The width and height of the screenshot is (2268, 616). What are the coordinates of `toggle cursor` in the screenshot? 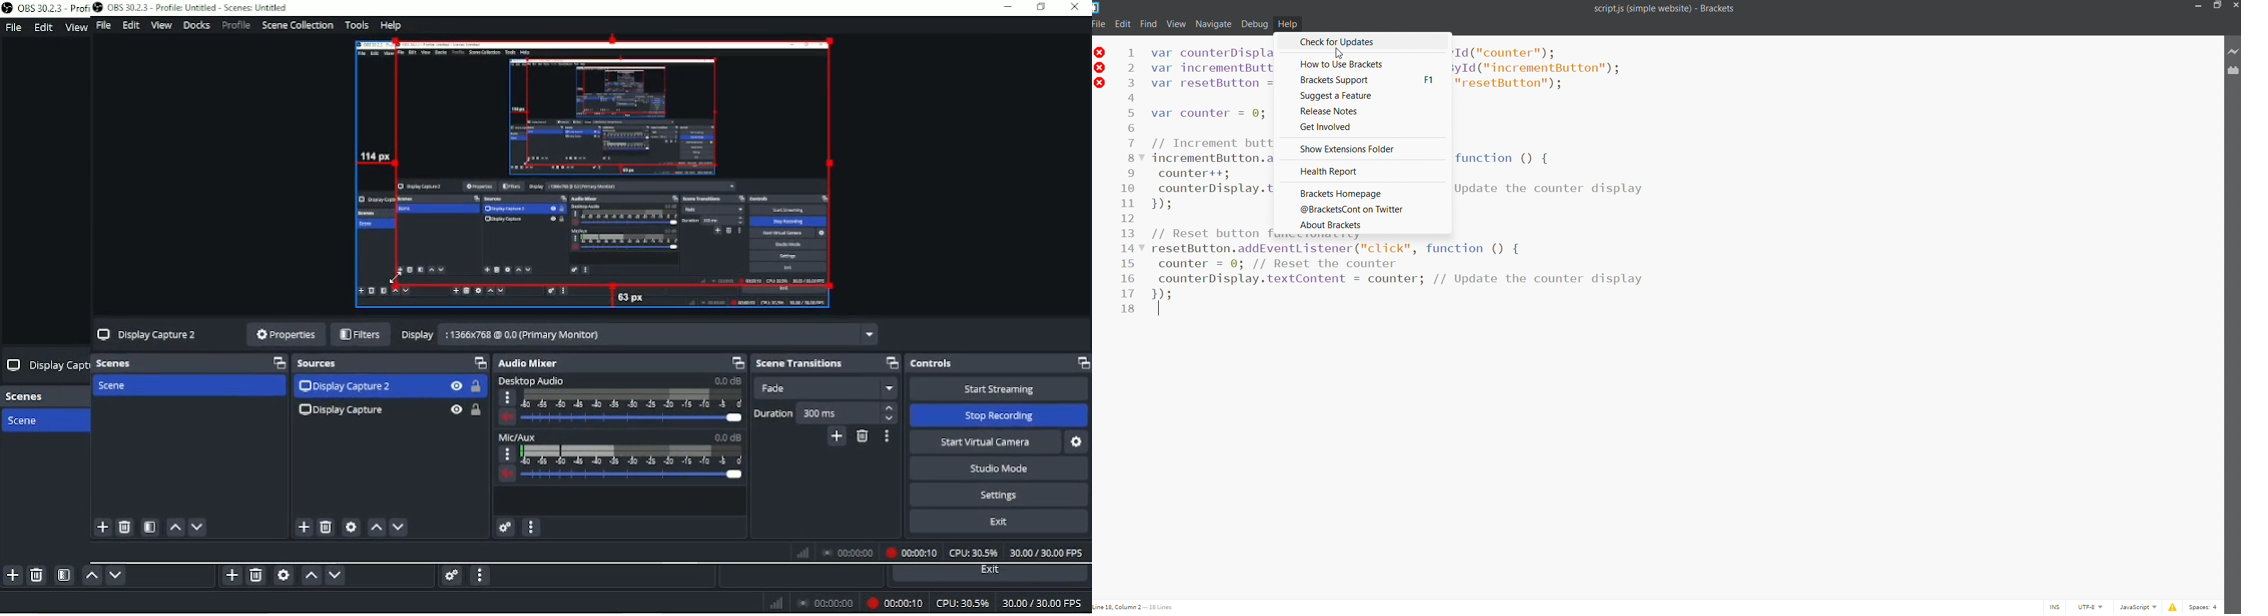 It's located at (2056, 607).